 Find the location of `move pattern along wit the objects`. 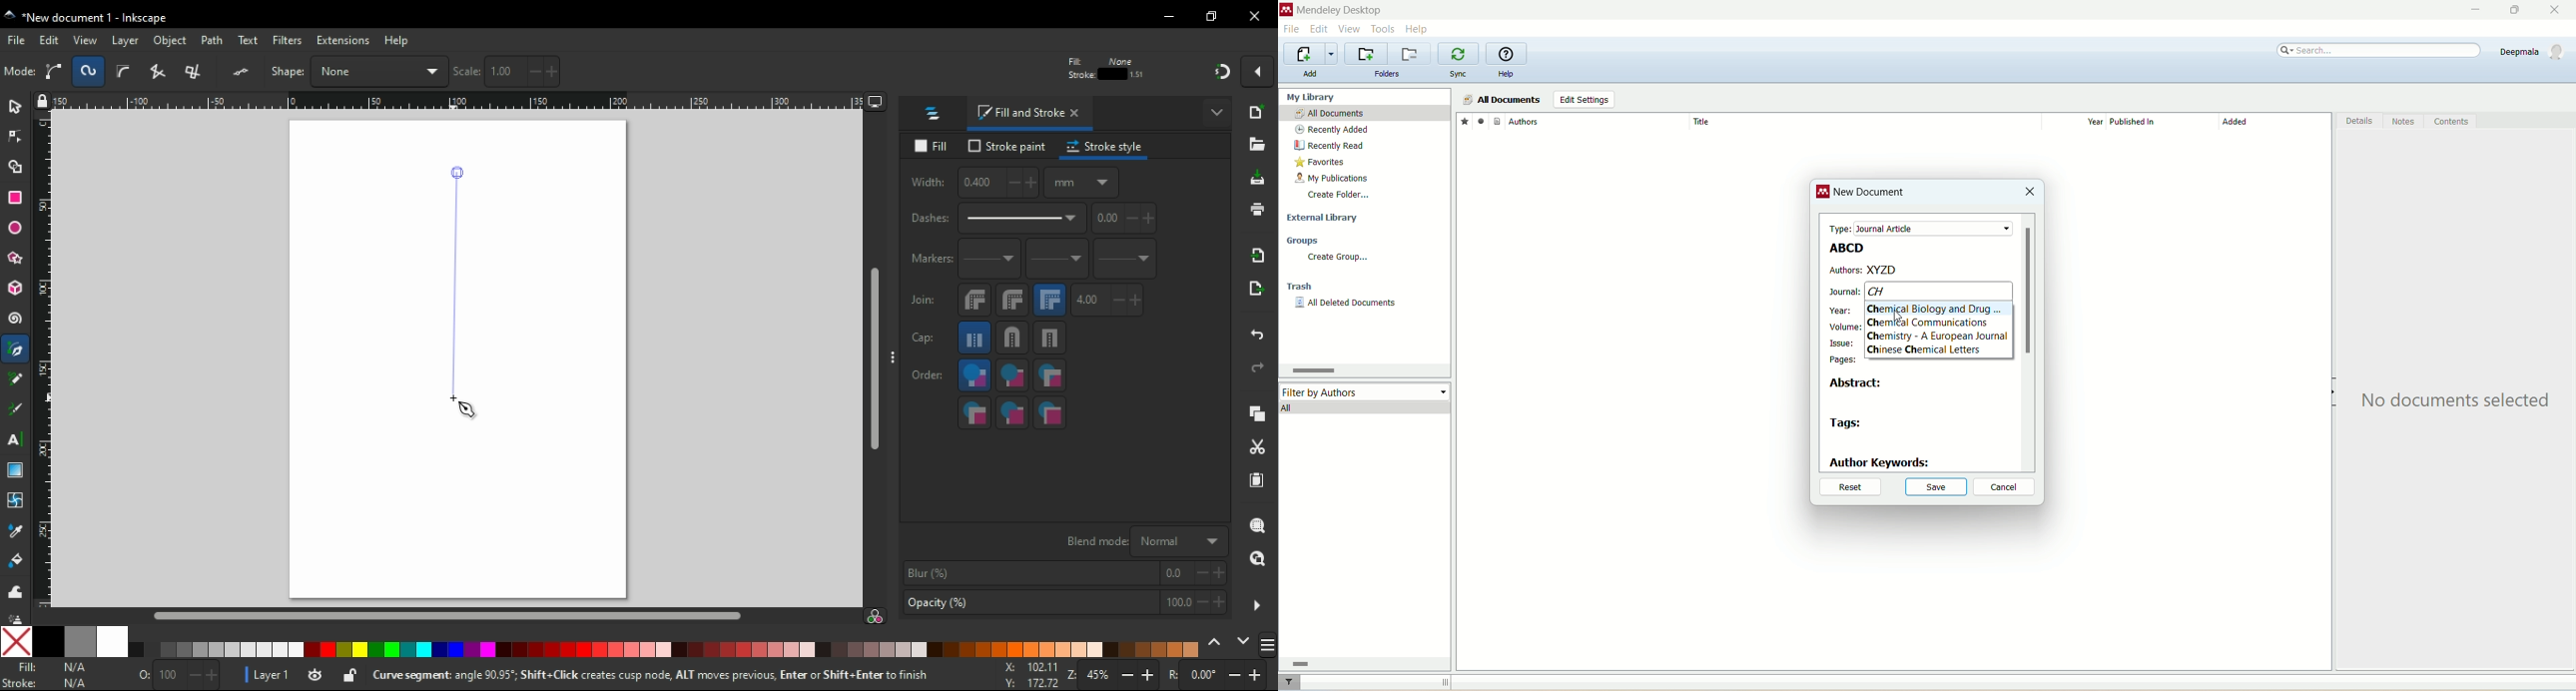

move pattern along wit the objects is located at coordinates (1174, 70).